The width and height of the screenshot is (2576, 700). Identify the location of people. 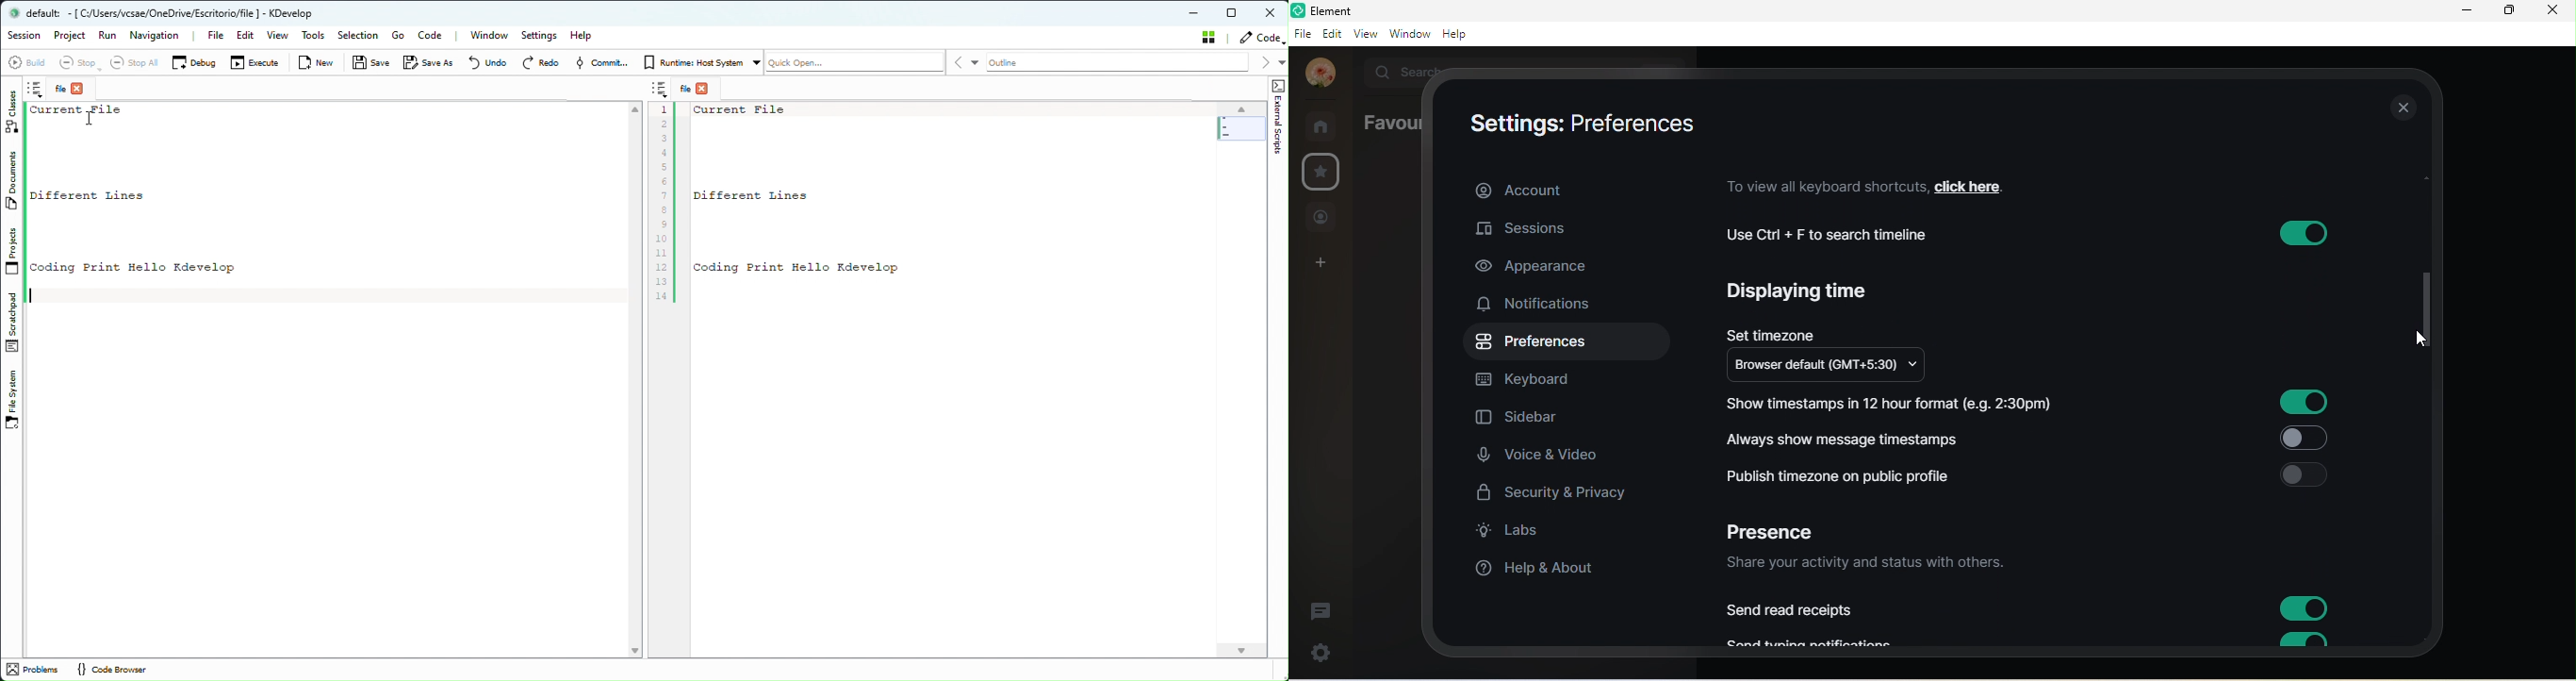
(1323, 217).